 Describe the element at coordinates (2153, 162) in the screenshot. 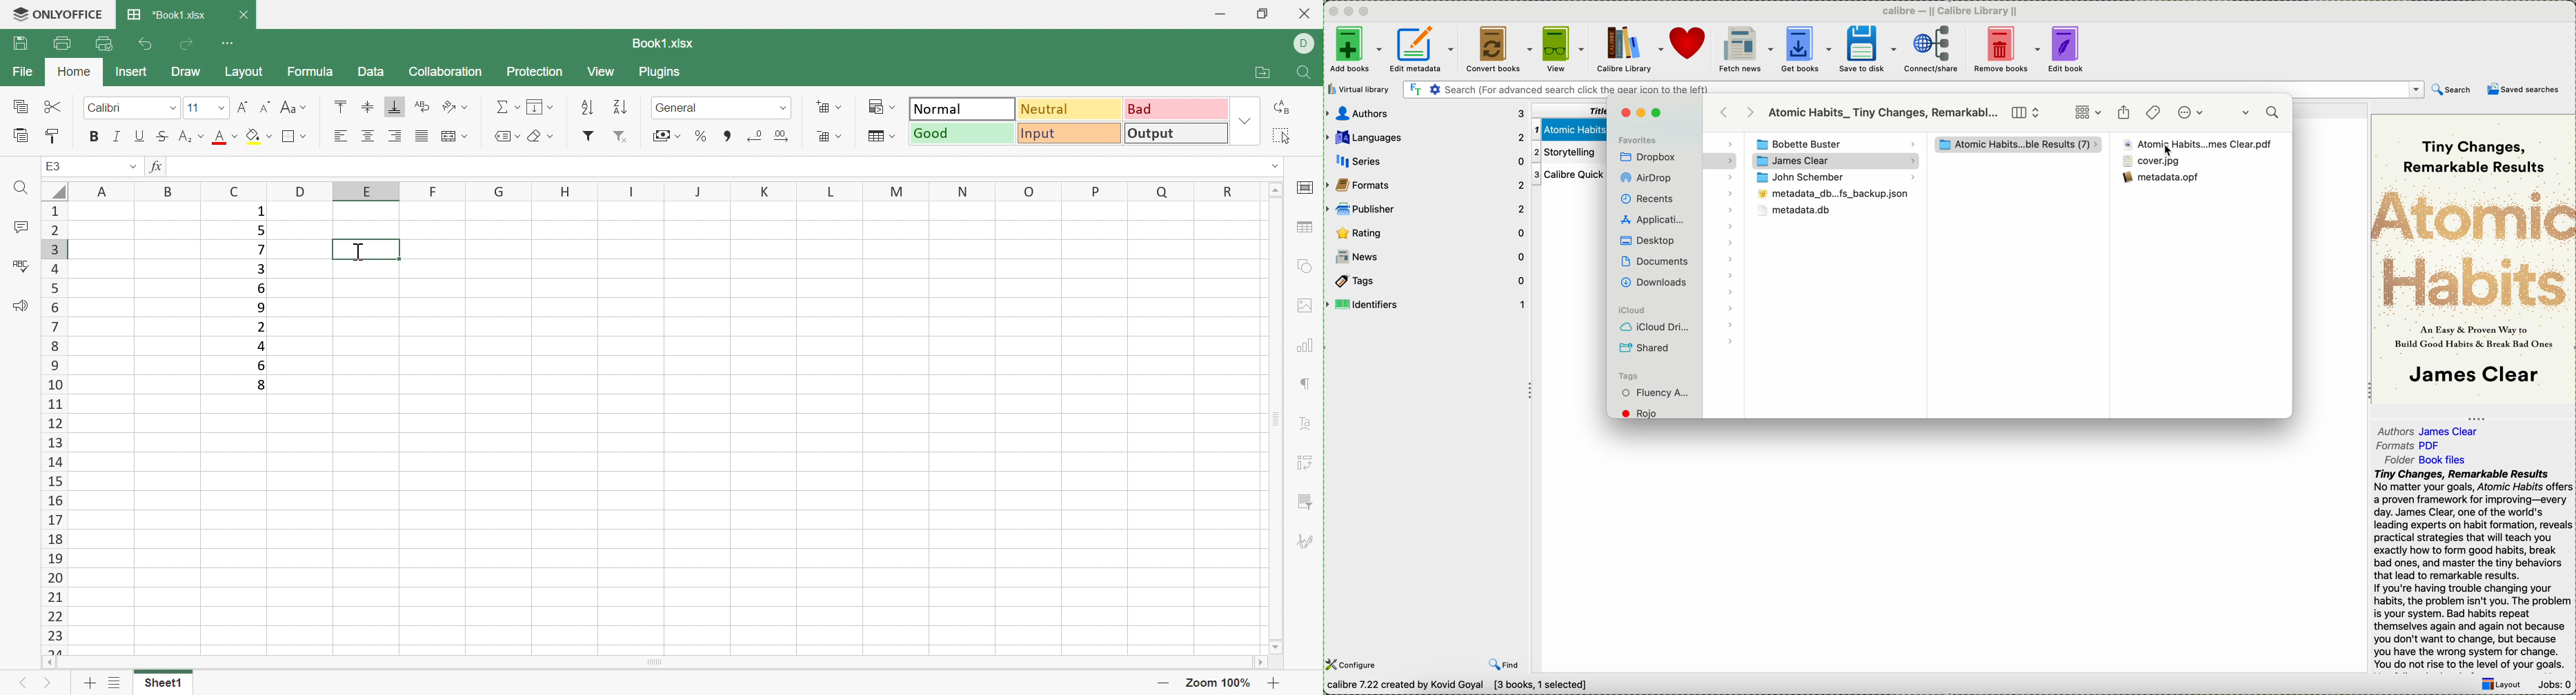

I see `file` at that location.